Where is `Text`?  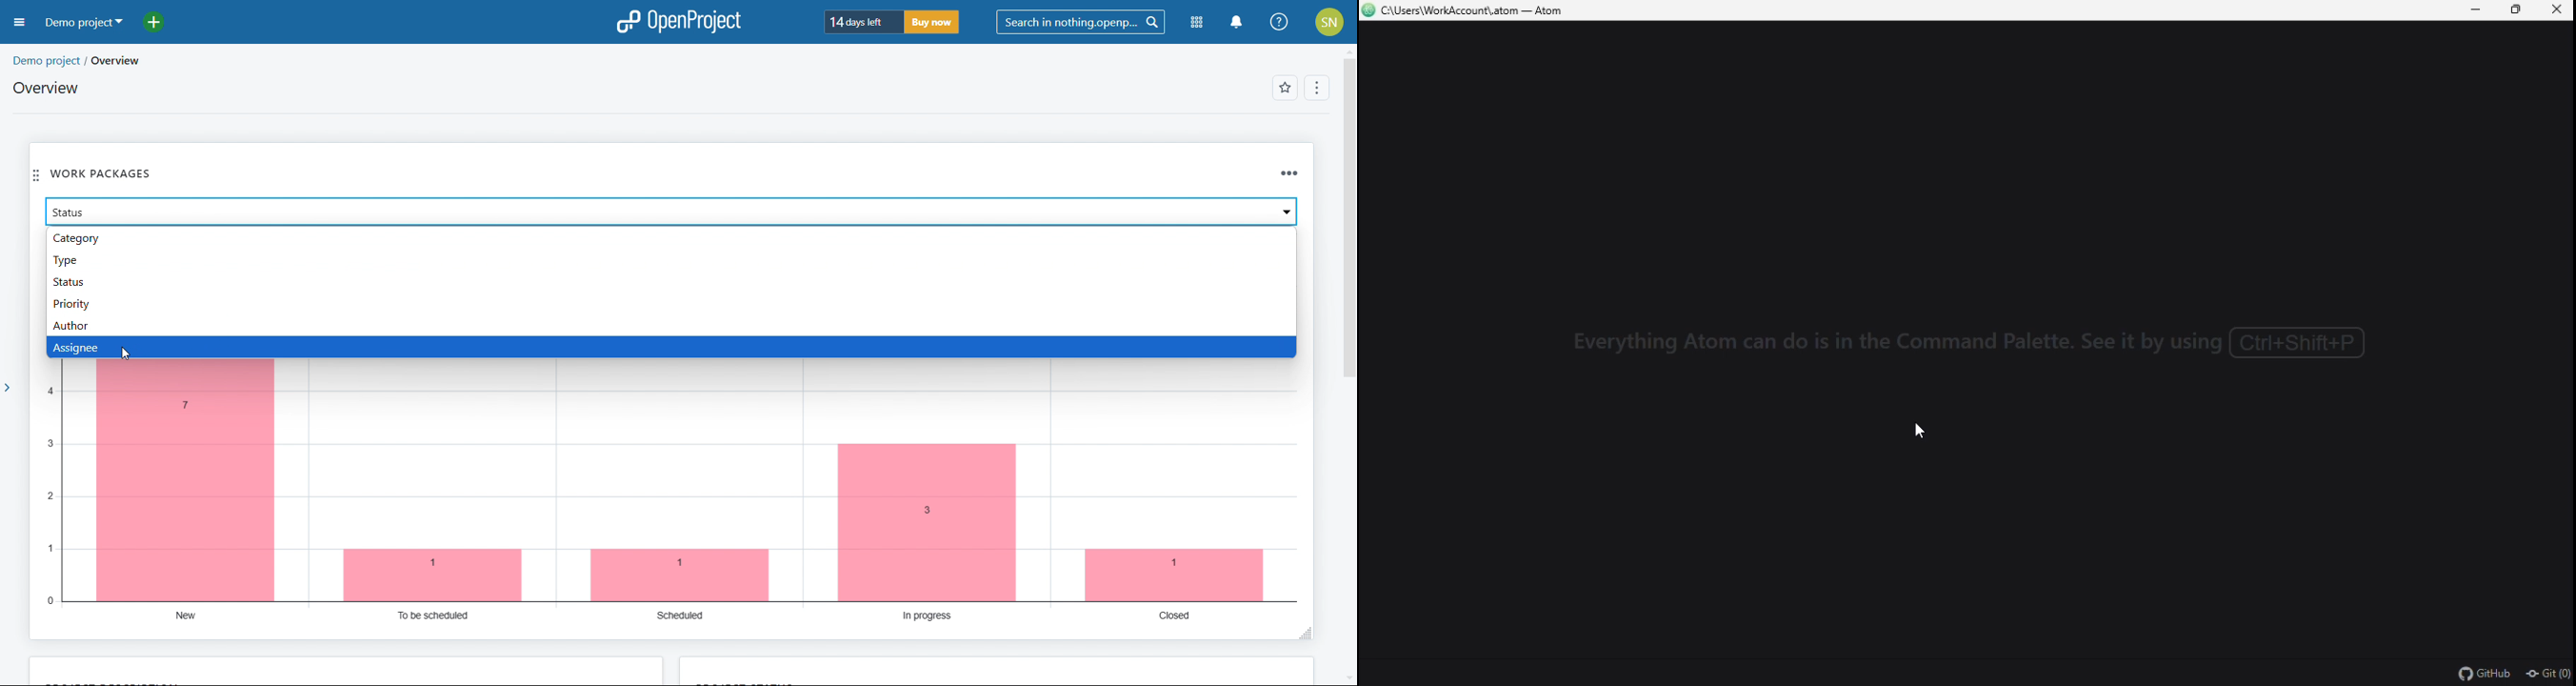 Text is located at coordinates (1971, 343).